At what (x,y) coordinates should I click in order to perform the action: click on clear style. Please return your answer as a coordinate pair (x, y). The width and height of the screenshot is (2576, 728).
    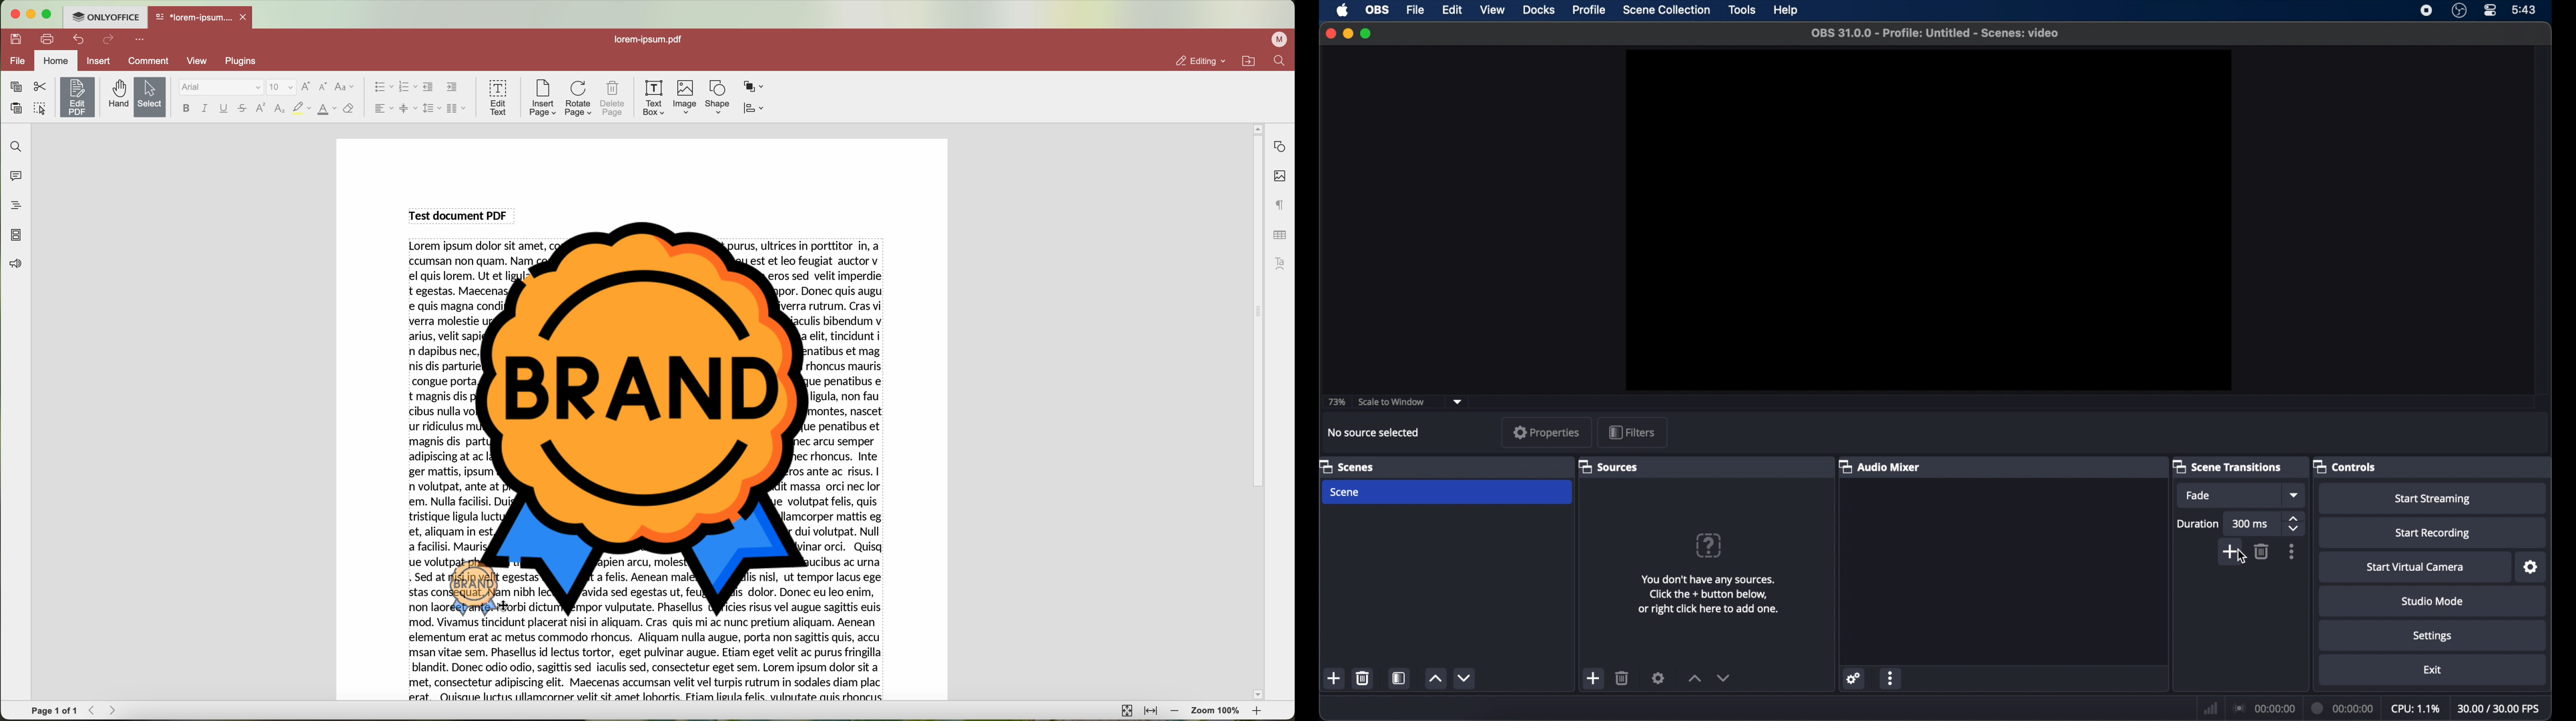
    Looking at the image, I should click on (349, 109).